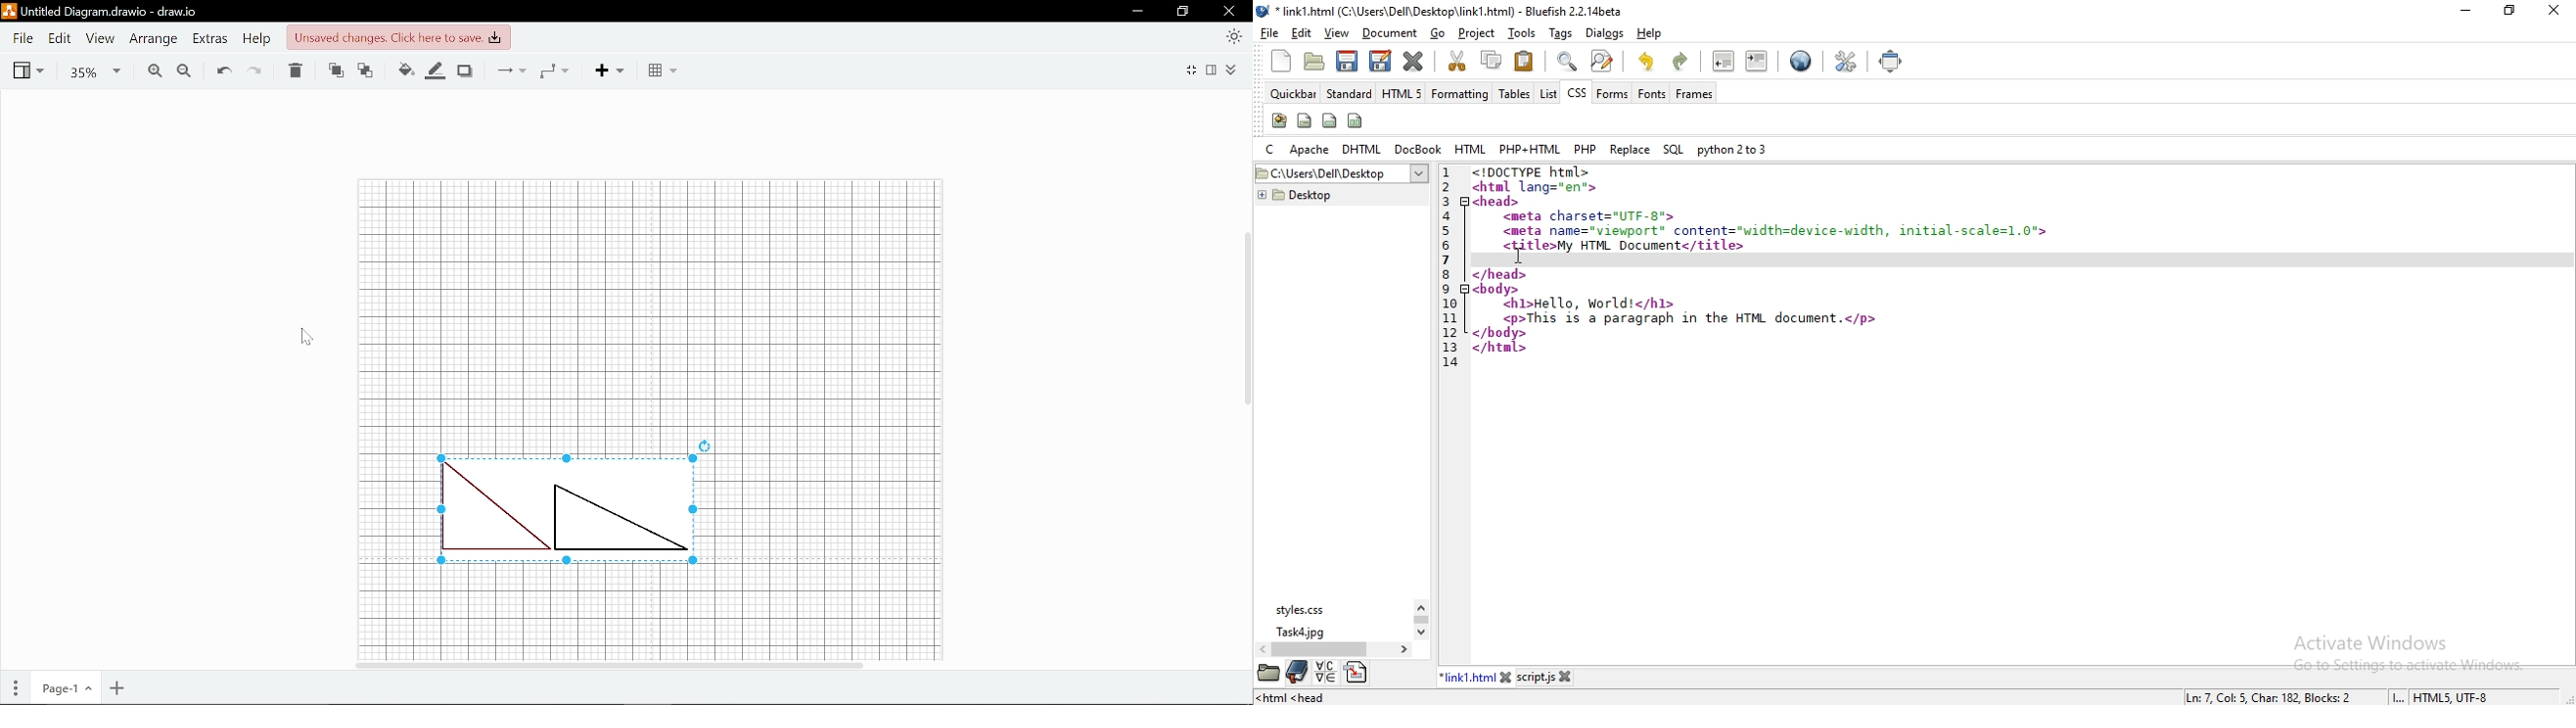 The width and height of the screenshot is (2576, 728). I want to click on close, so click(2553, 11).